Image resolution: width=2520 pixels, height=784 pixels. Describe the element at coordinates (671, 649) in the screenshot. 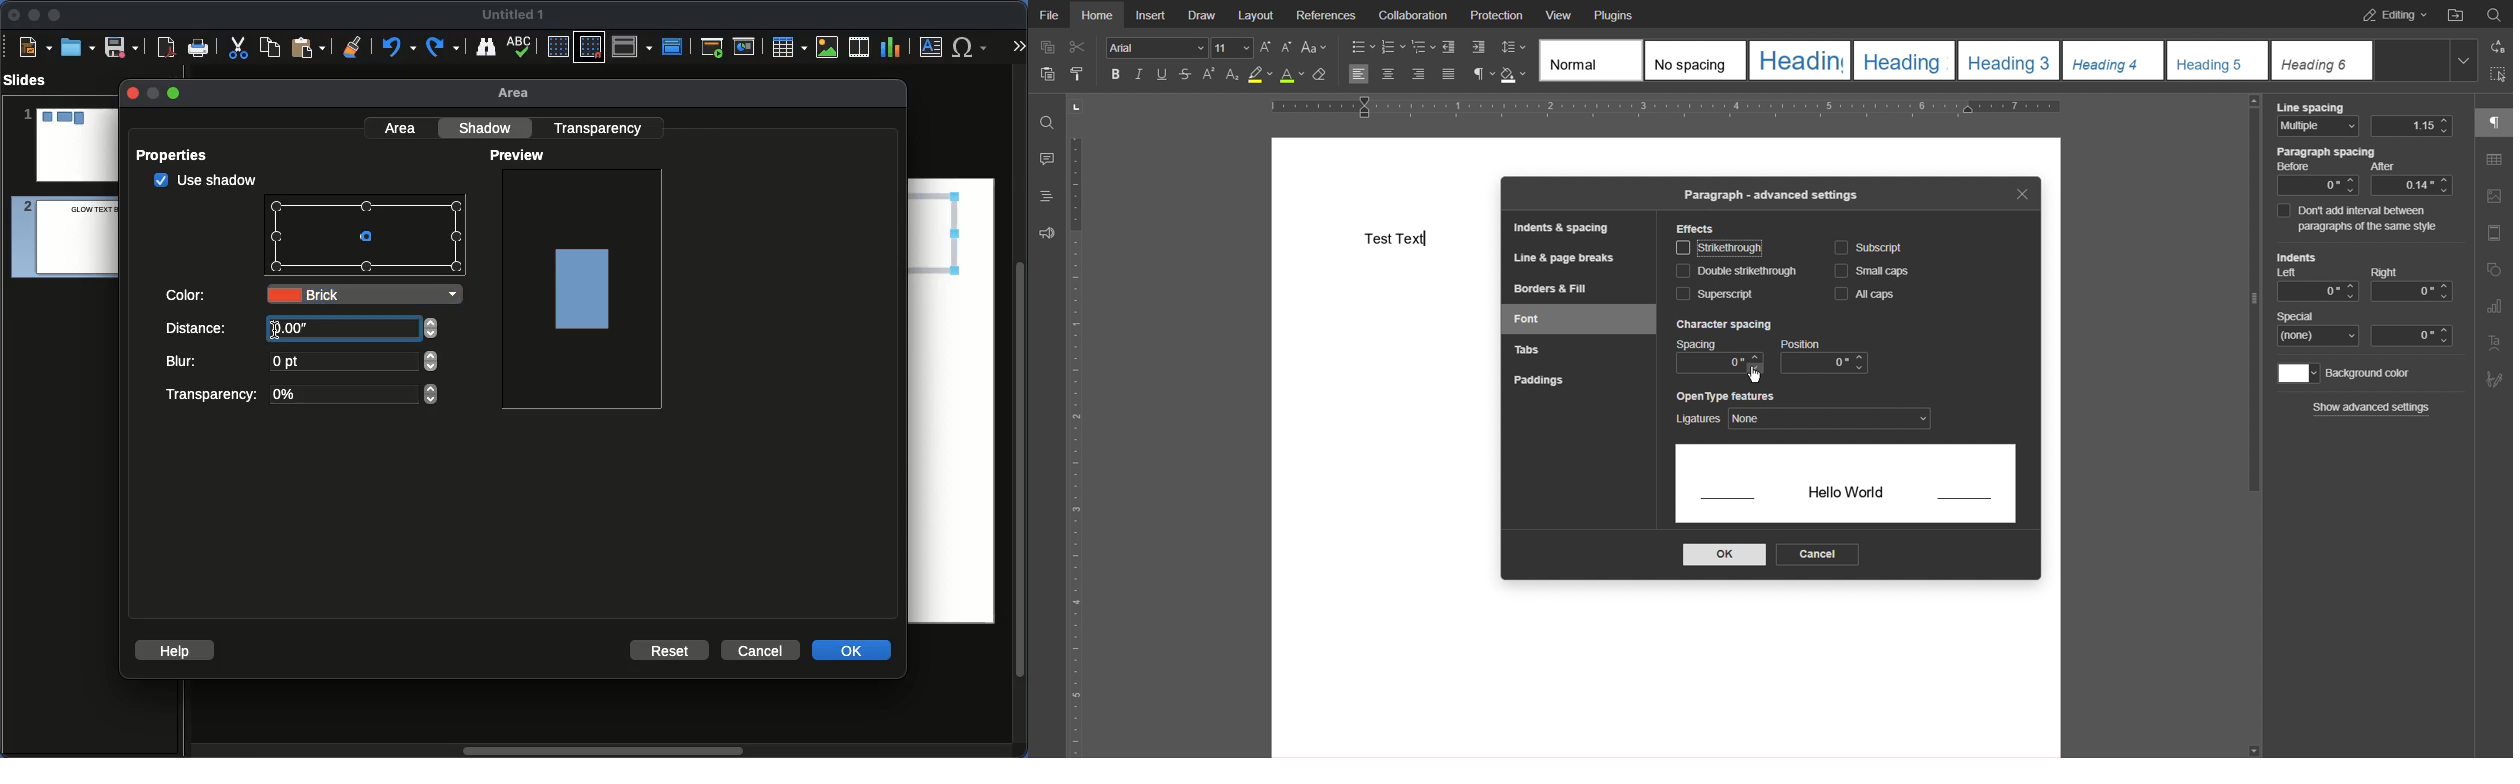

I see `Reset` at that location.